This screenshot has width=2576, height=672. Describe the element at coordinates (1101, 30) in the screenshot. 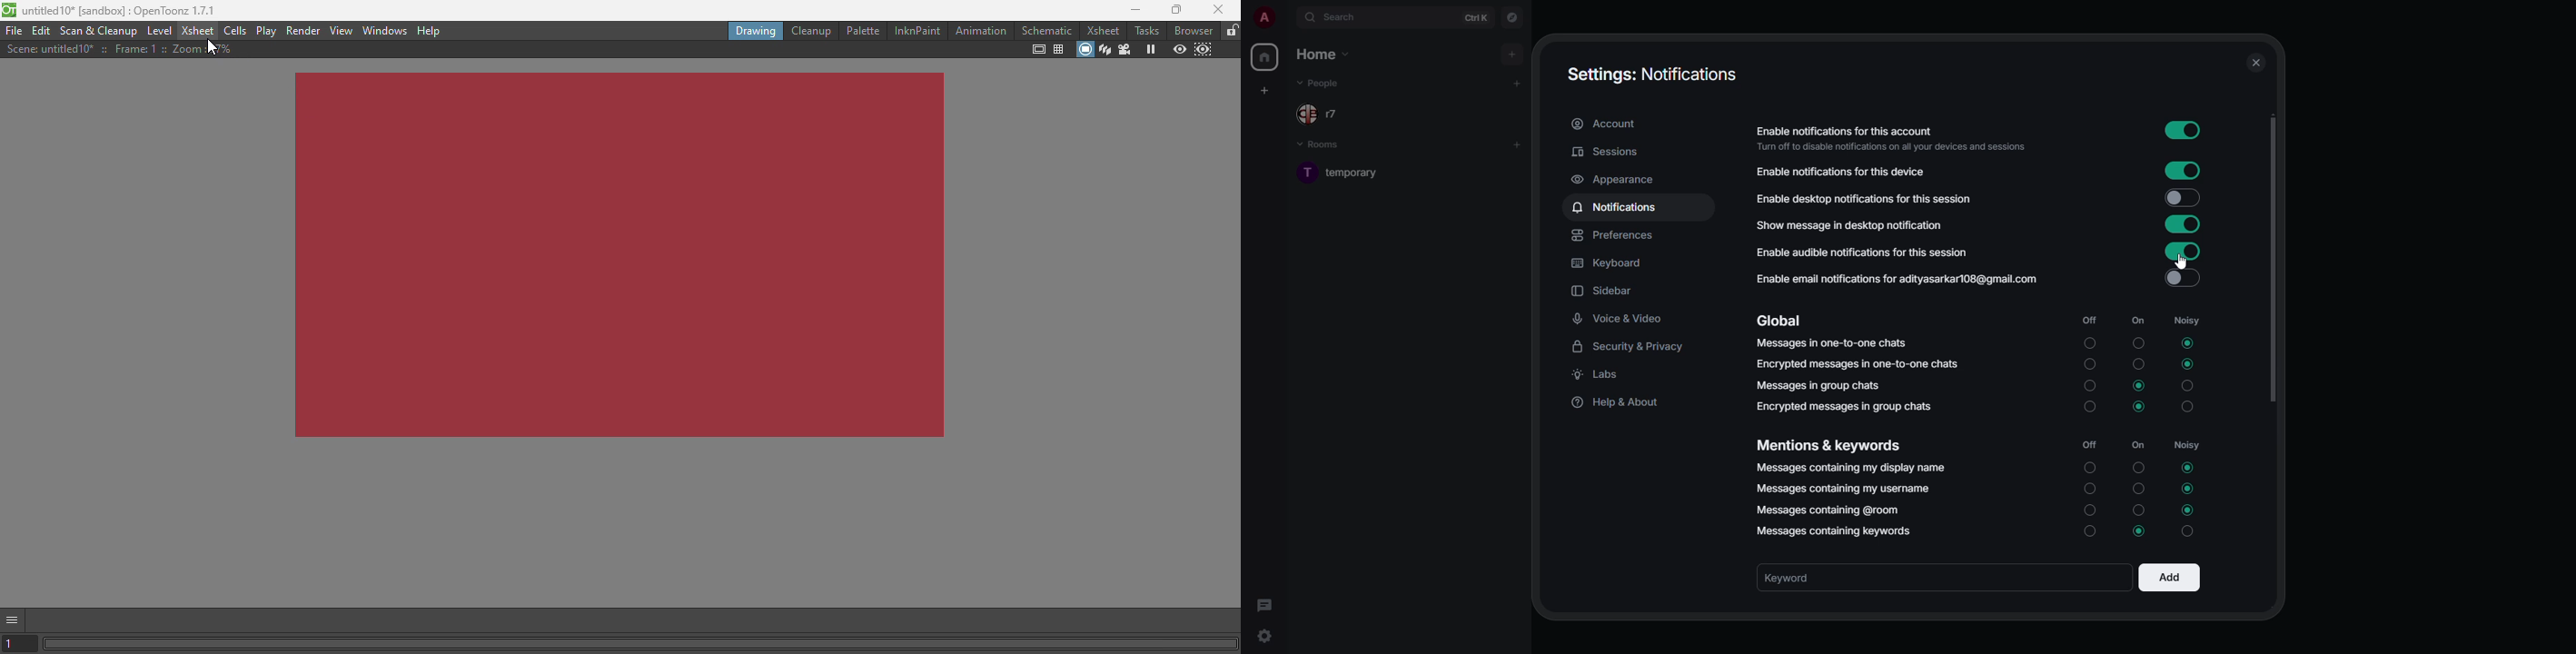

I see `Xsheet` at that location.